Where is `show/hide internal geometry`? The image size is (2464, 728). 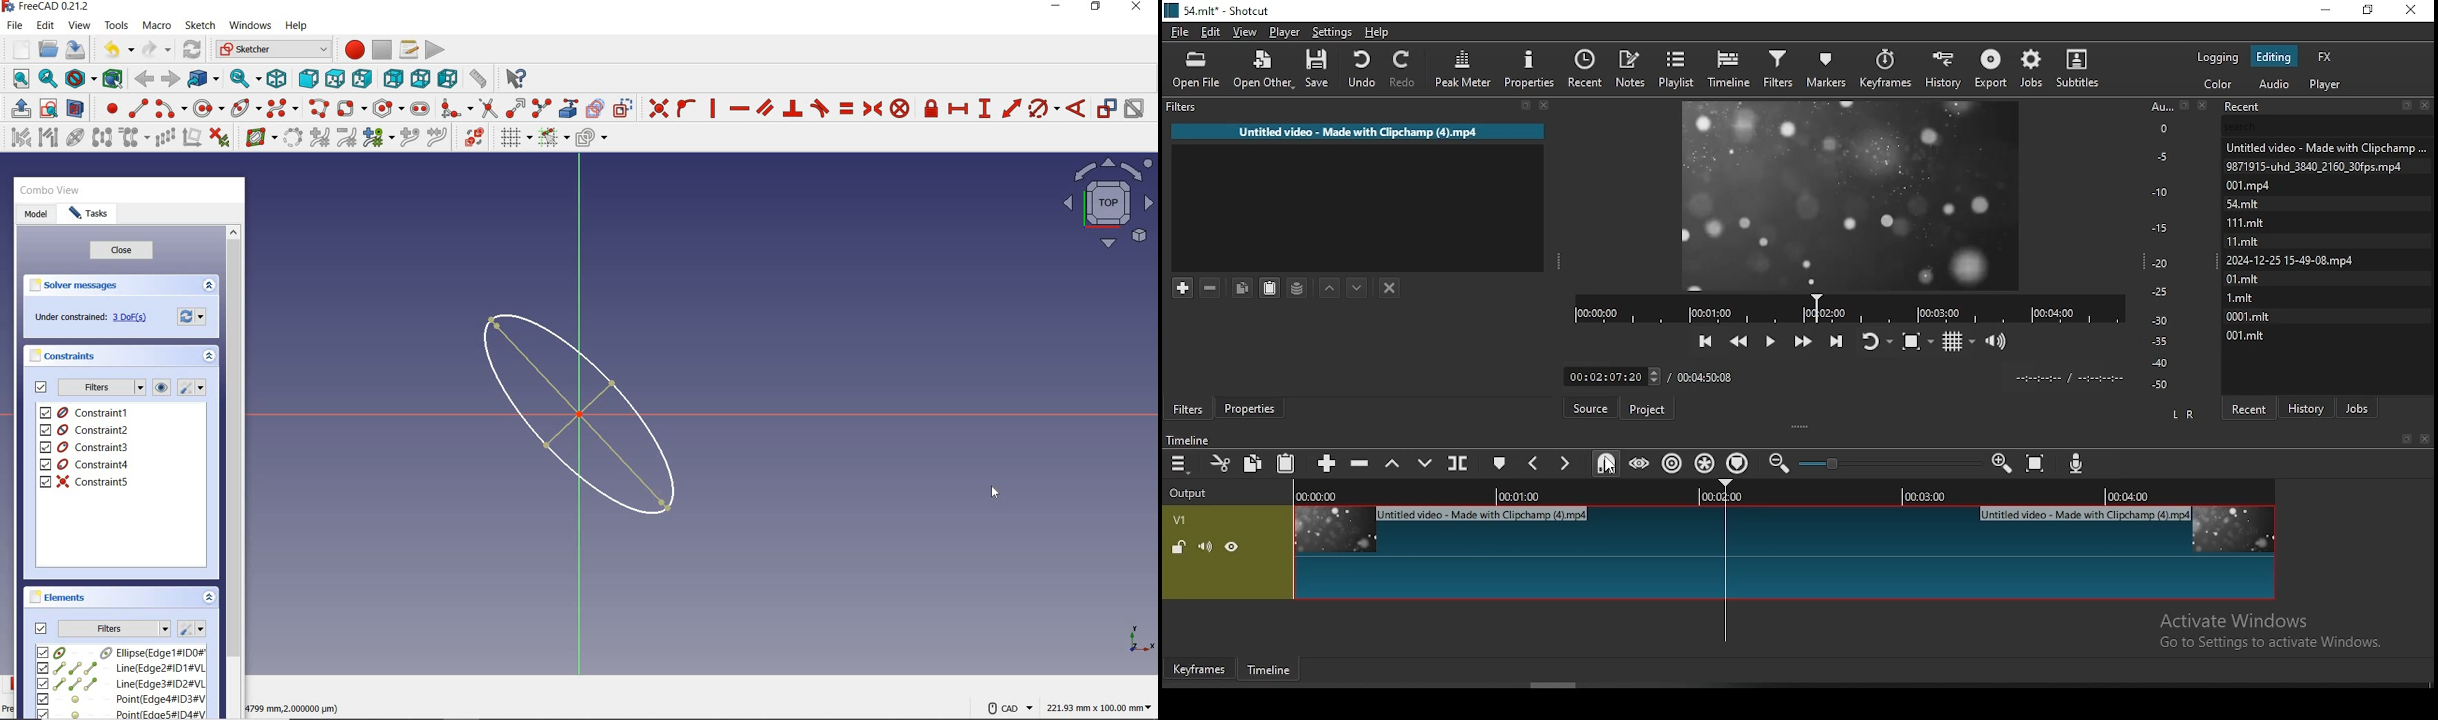
show/hide internal geometry is located at coordinates (77, 137).